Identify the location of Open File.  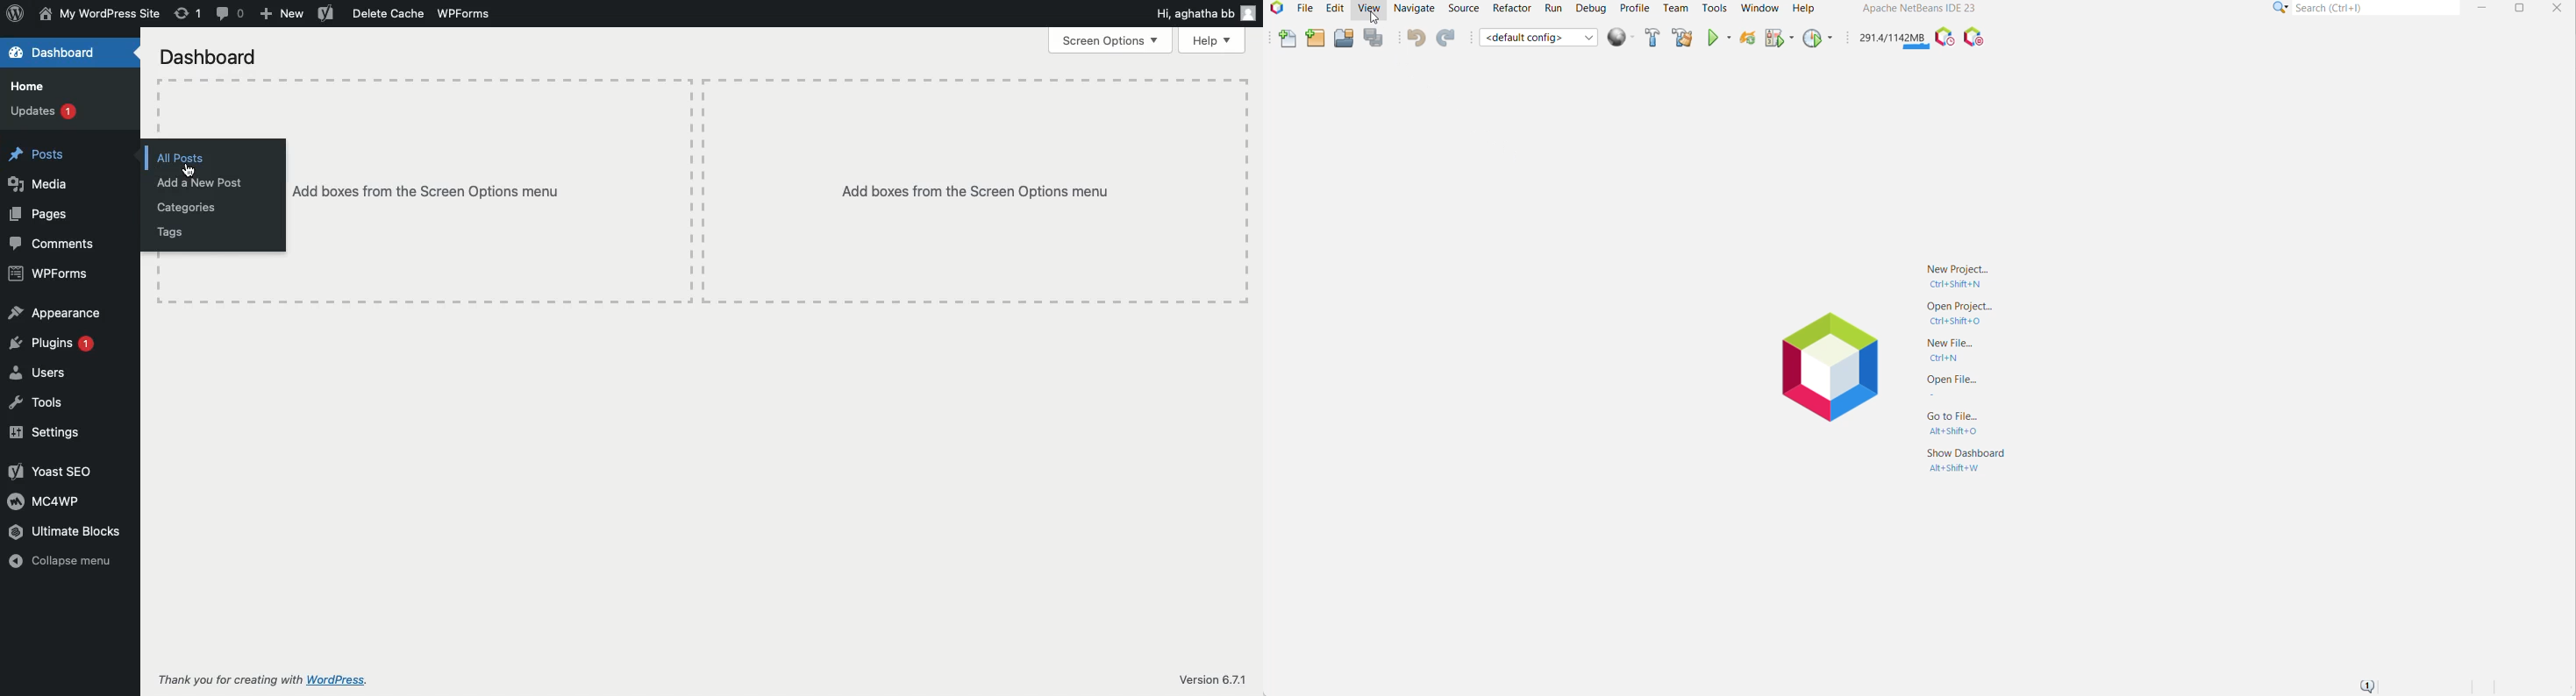
(1963, 386).